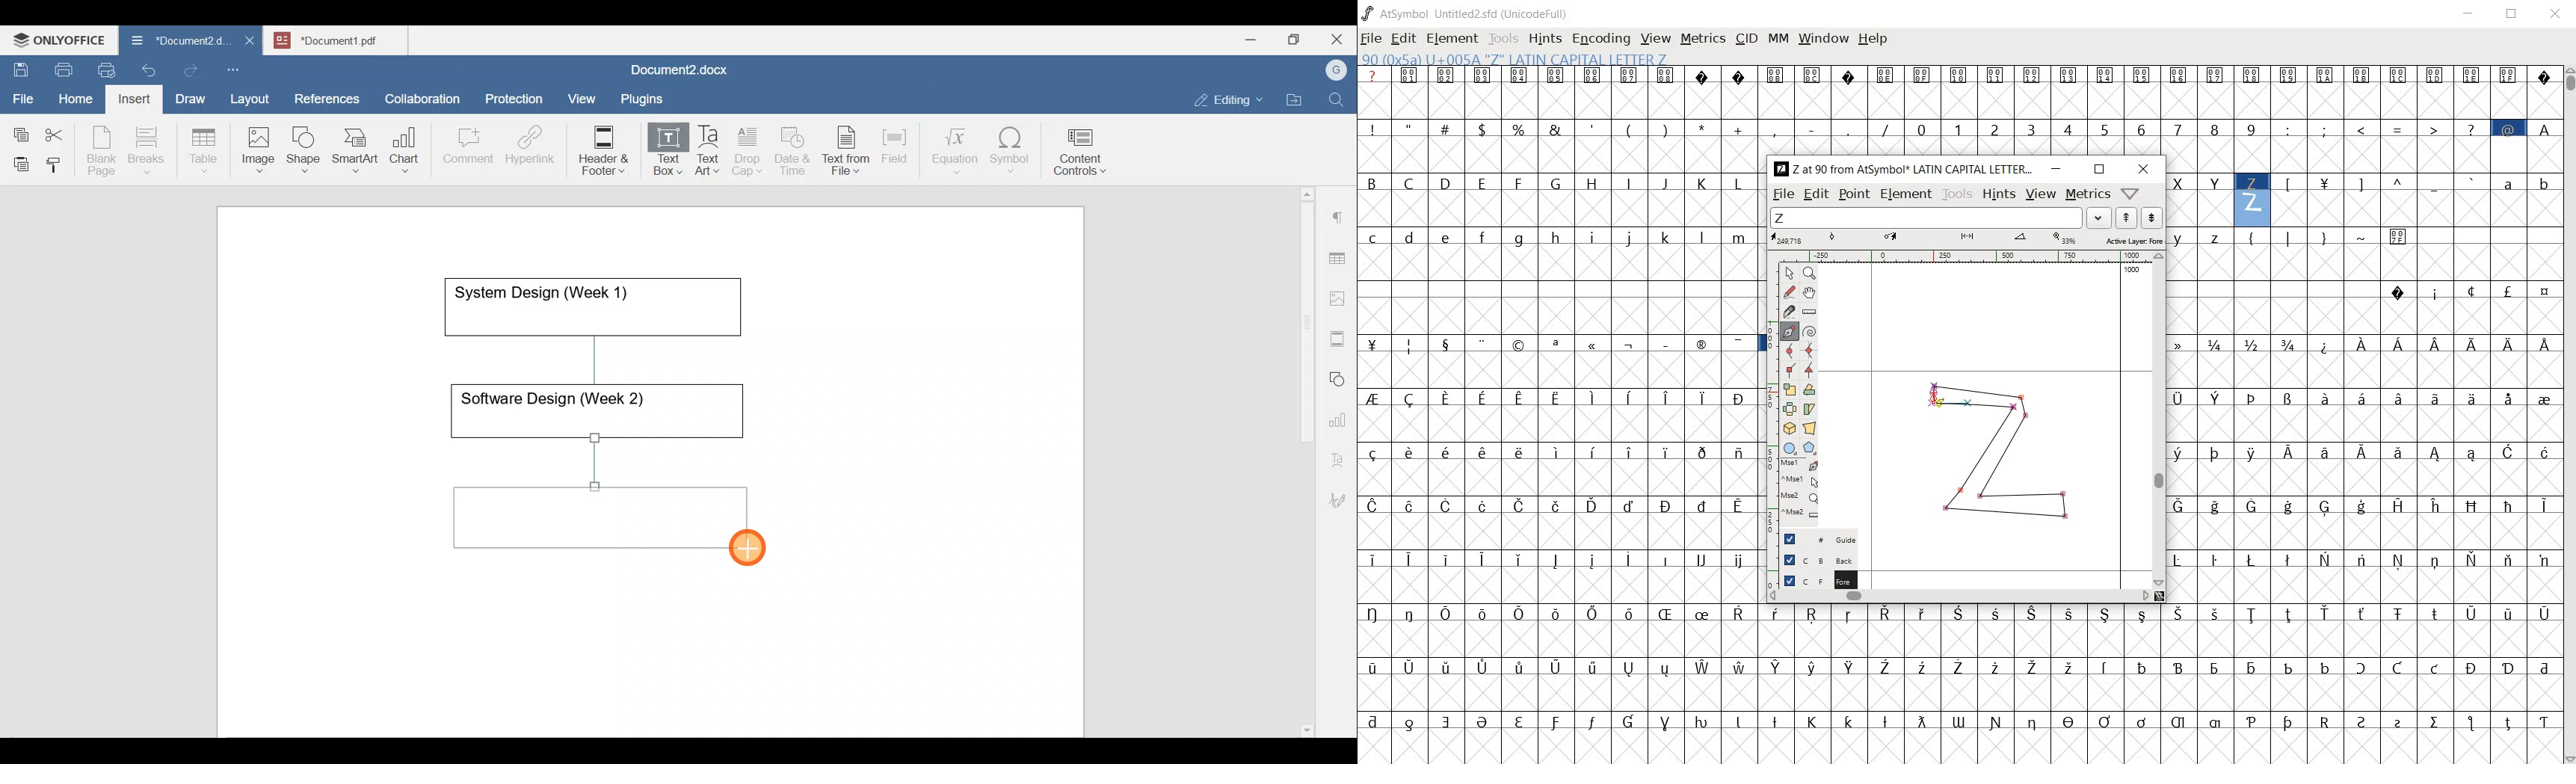 The width and height of the screenshot is (2576, 784). I want to click on hints, so click(1545, 40).